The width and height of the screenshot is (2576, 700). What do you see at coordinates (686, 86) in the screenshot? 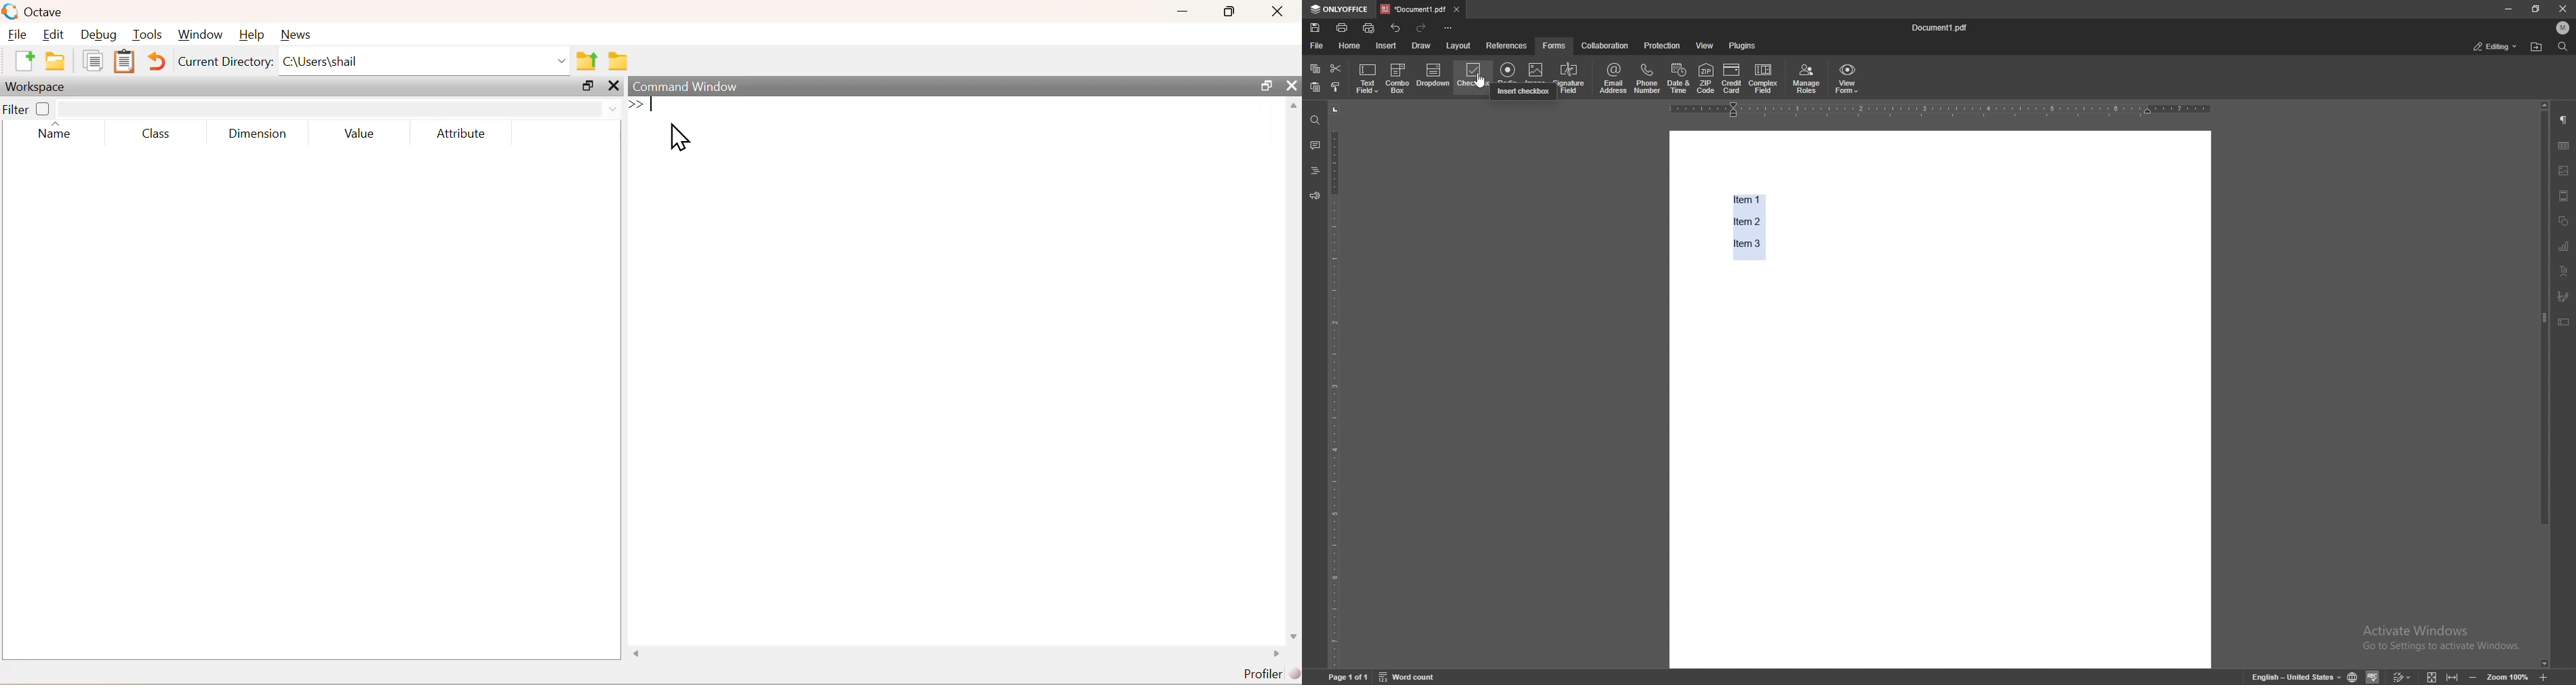
I see `Command Window` at bounding box center [686, 86].